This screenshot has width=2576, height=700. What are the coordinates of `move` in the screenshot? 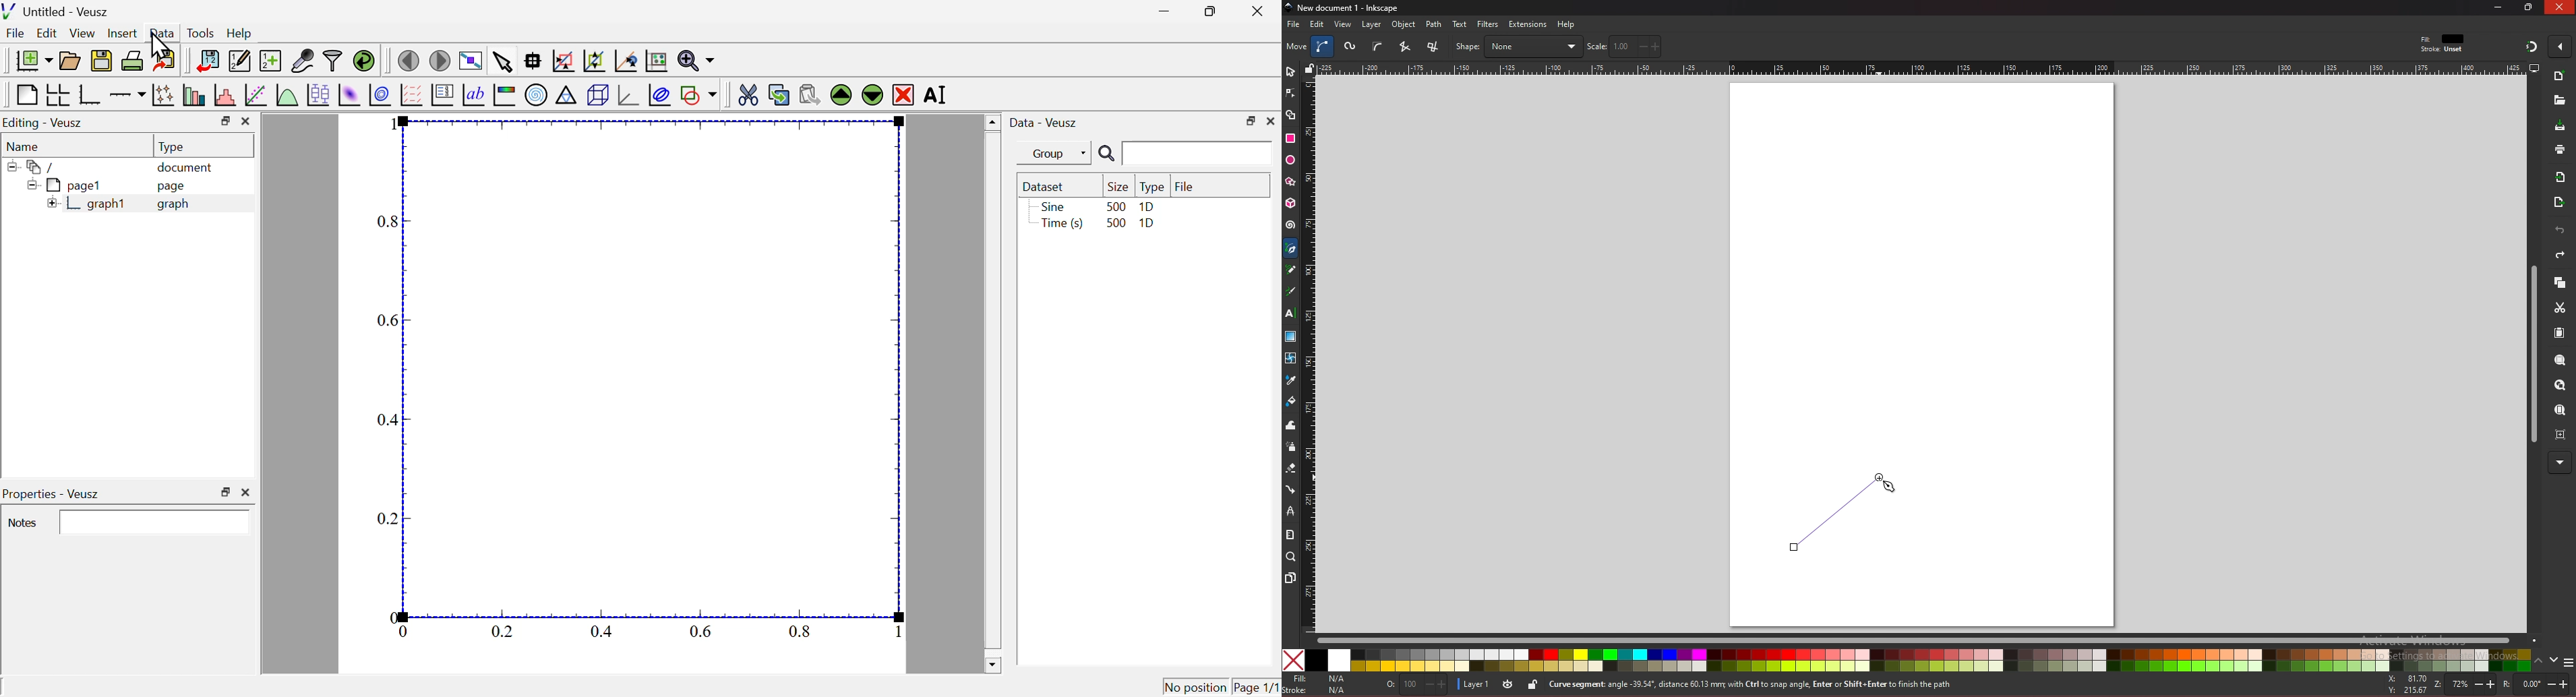 It's located at (1297, 46).